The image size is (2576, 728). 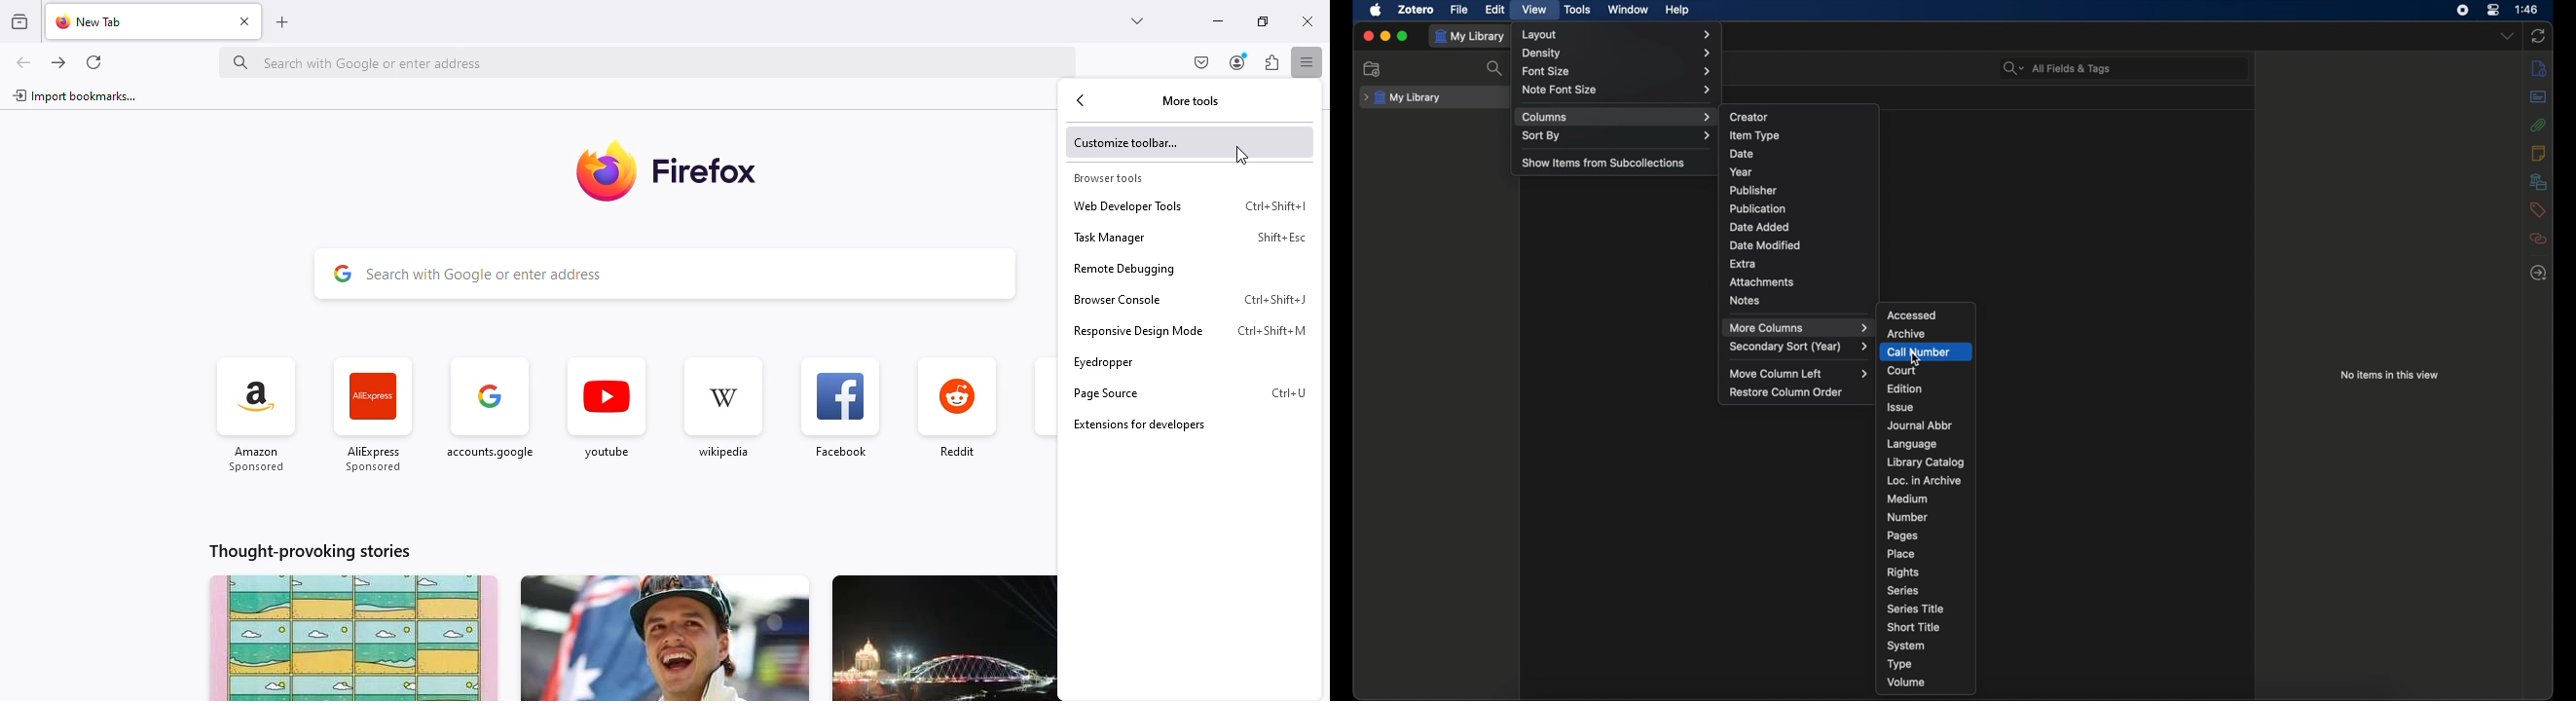 I want to click on short title, so click(x=1913, y=626).